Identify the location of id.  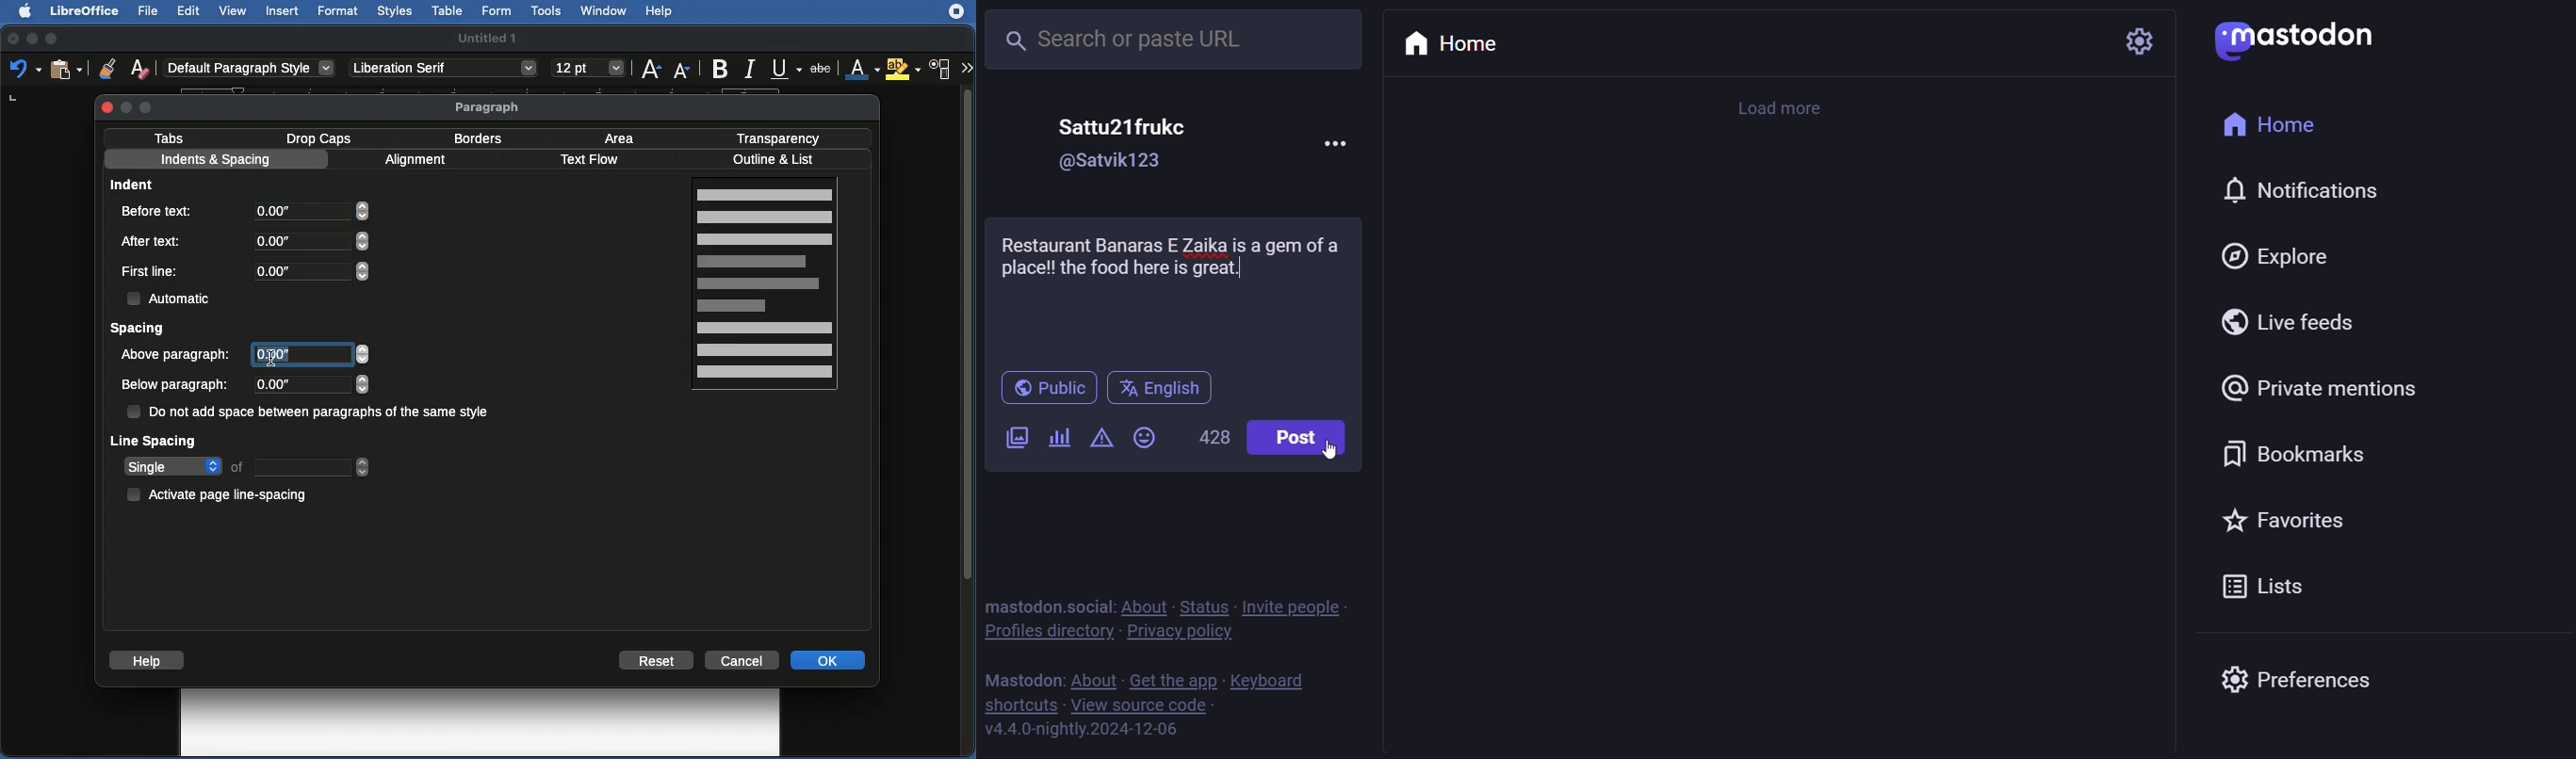
(1111, 162).